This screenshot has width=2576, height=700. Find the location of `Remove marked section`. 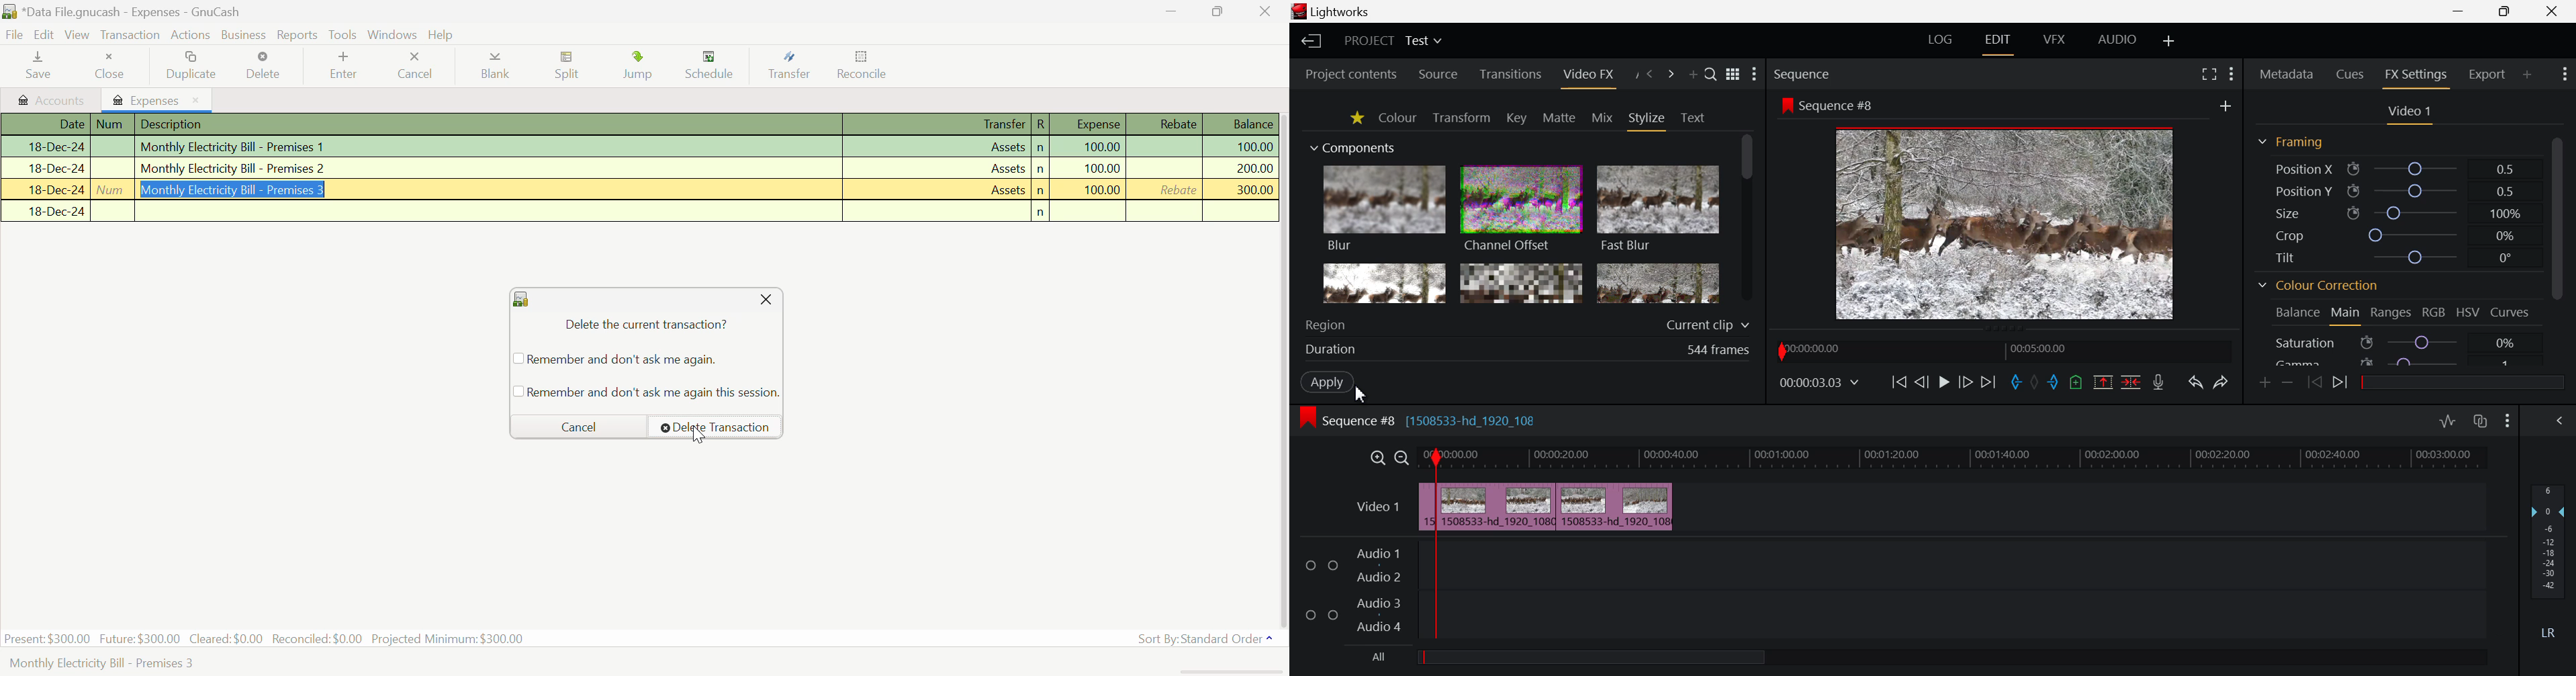

Remove marked section is located at coordinates (2105, 384).